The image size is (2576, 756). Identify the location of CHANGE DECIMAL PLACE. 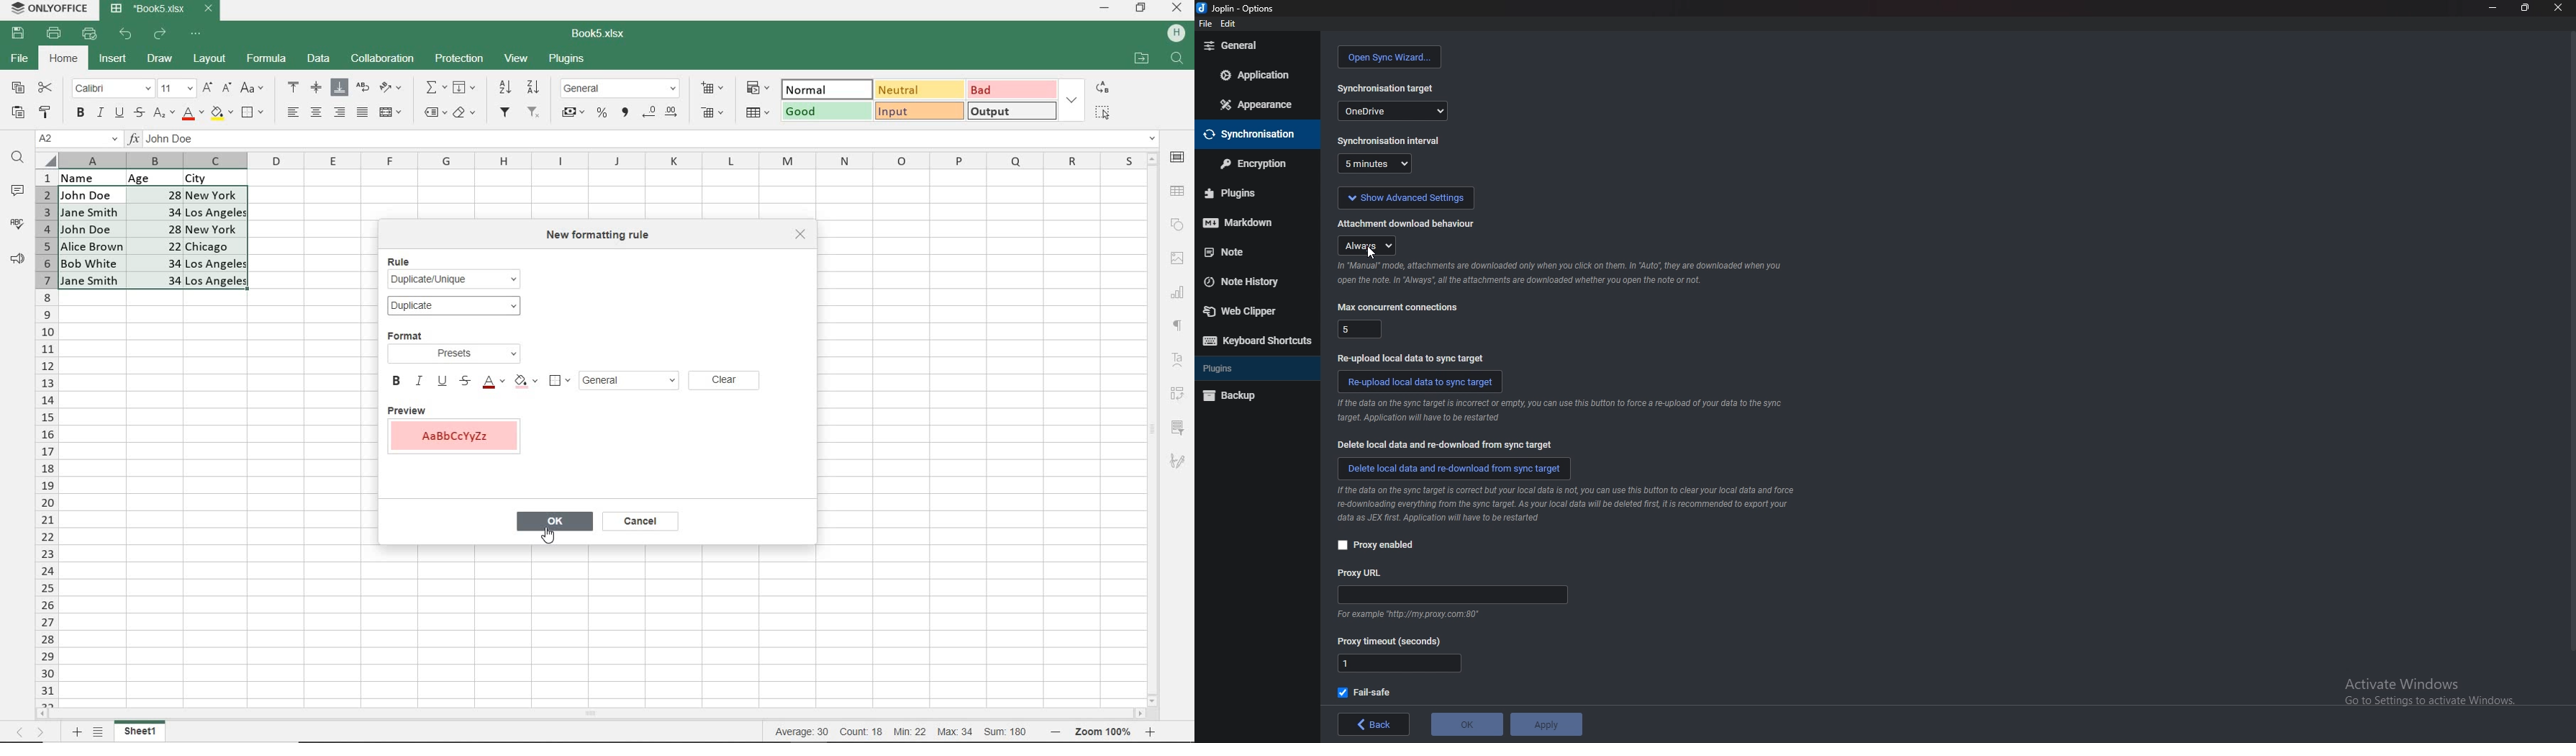
(659, 113).